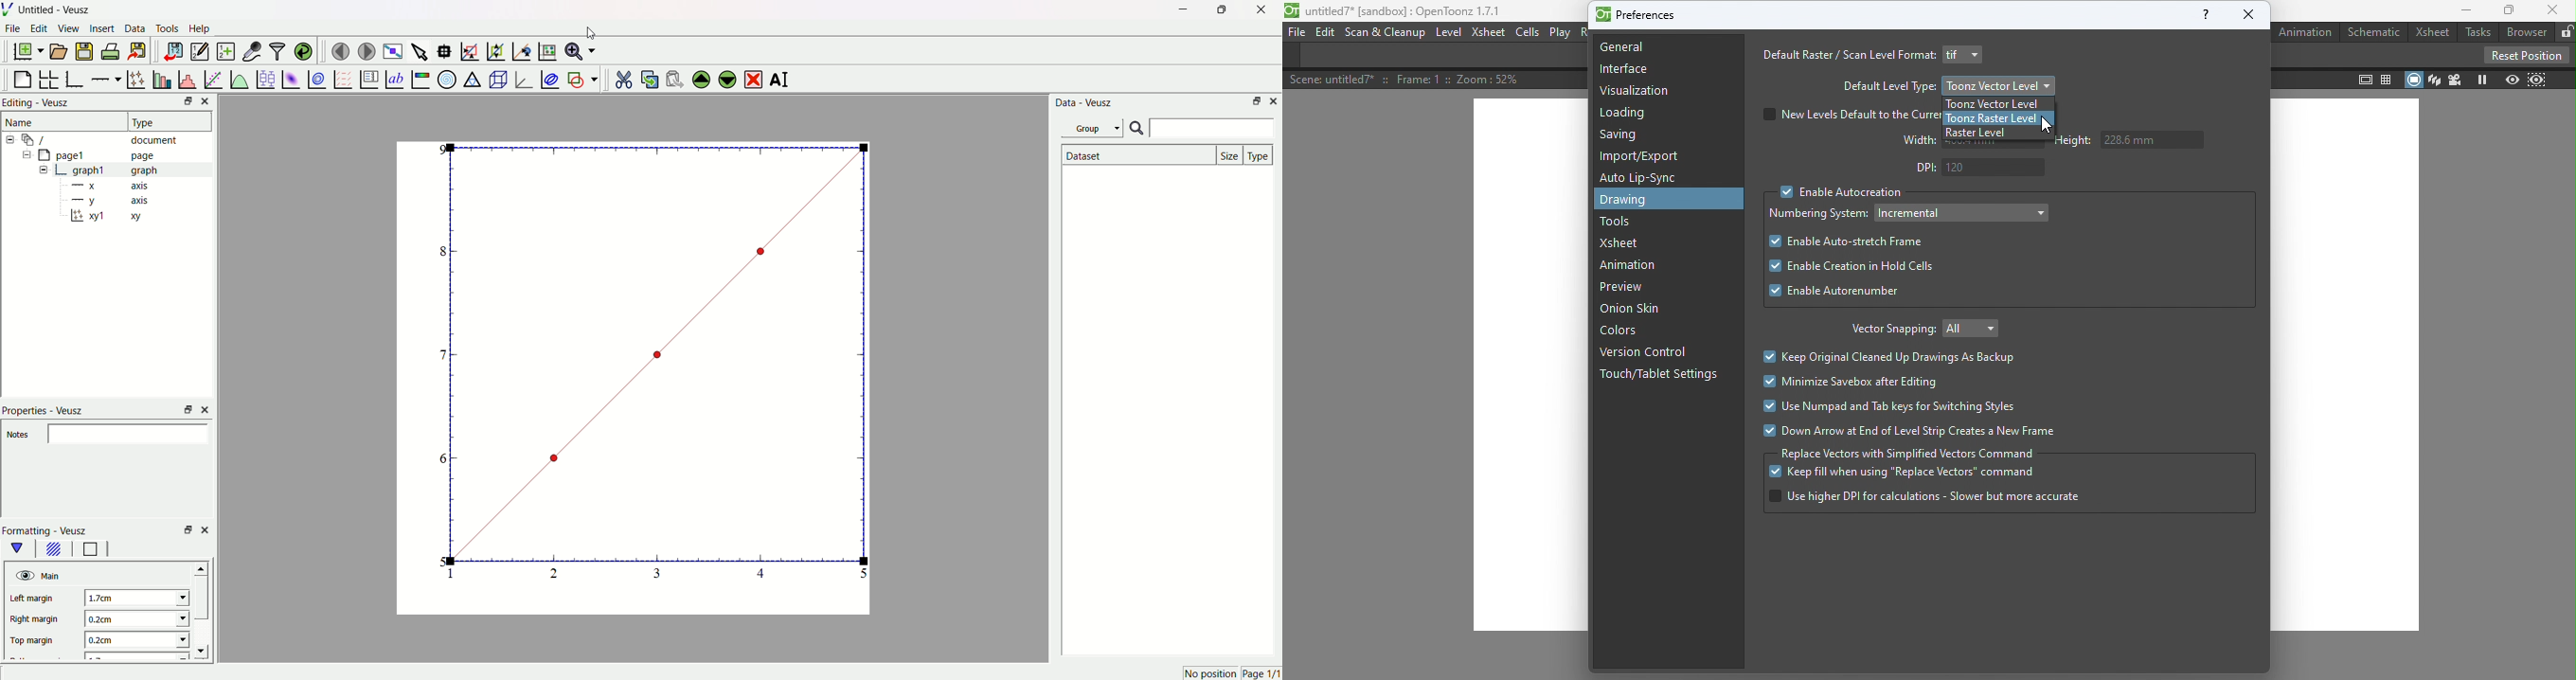 This screenshot has width=2576, height=700. Describe the element at coordinates (202, 599) in the screenshot. I see `scroll bar` at that location.